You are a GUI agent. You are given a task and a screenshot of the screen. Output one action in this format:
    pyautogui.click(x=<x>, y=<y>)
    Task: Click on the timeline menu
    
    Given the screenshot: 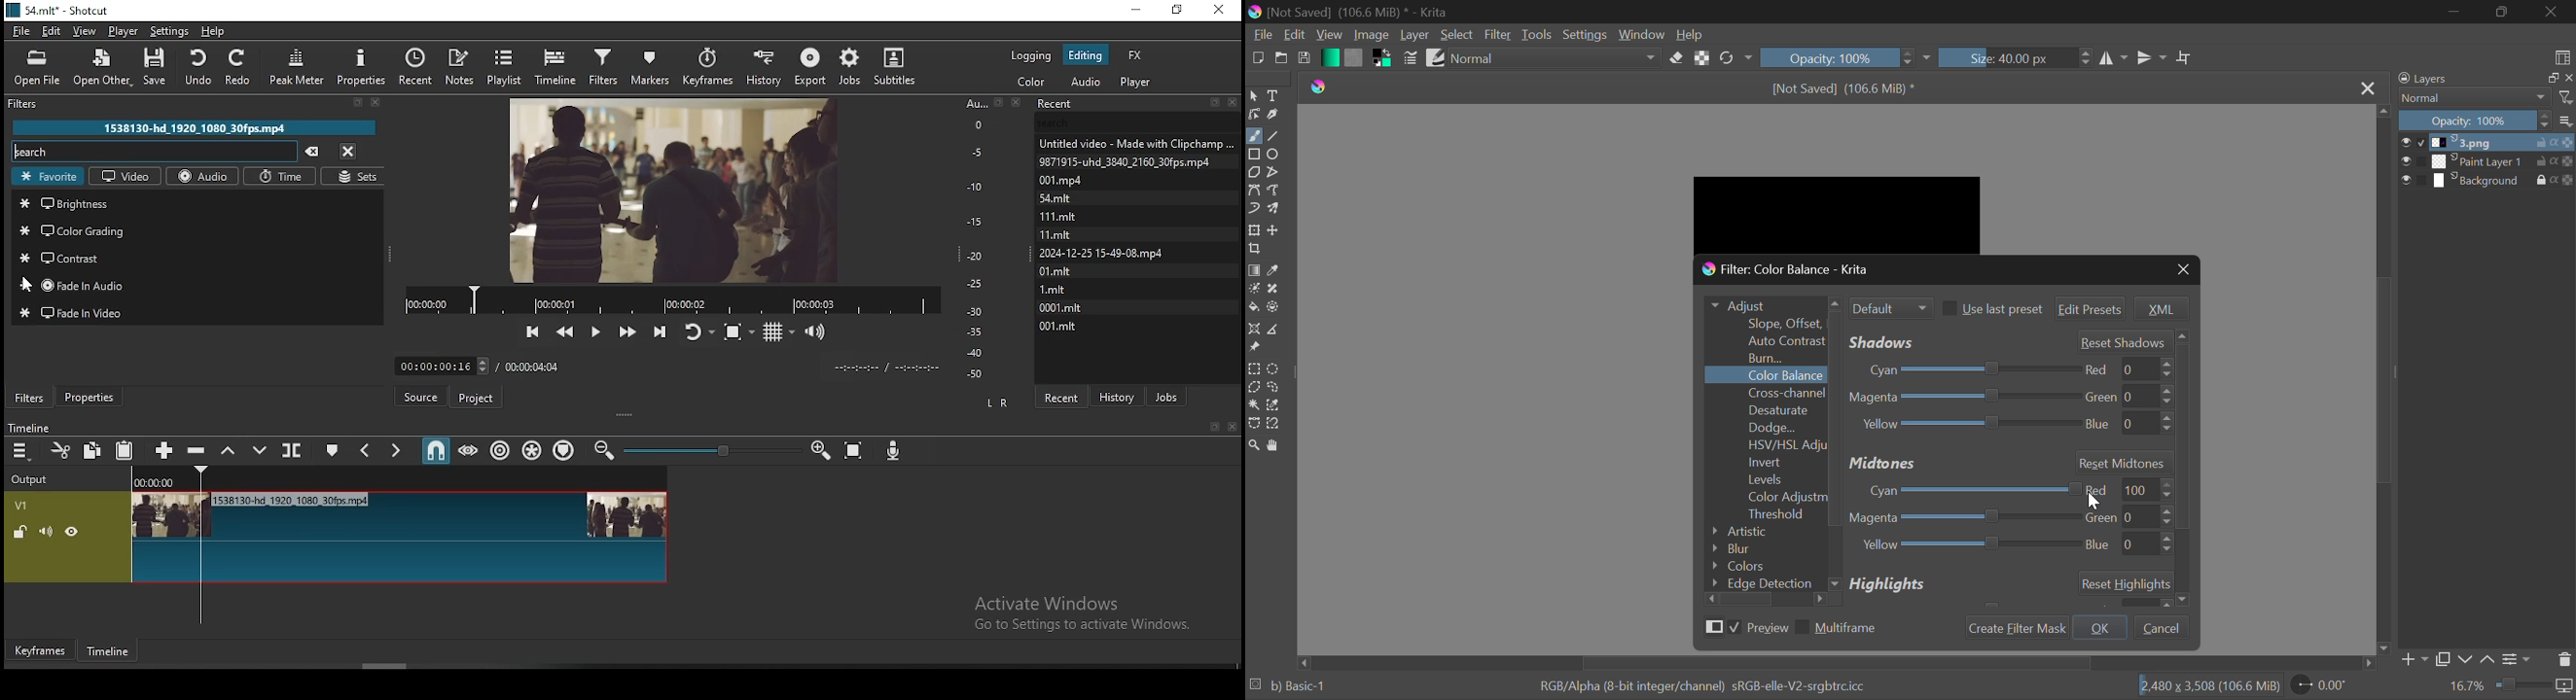 What is the action you would take?
    pyautogui.click(x=22, y=453)
    